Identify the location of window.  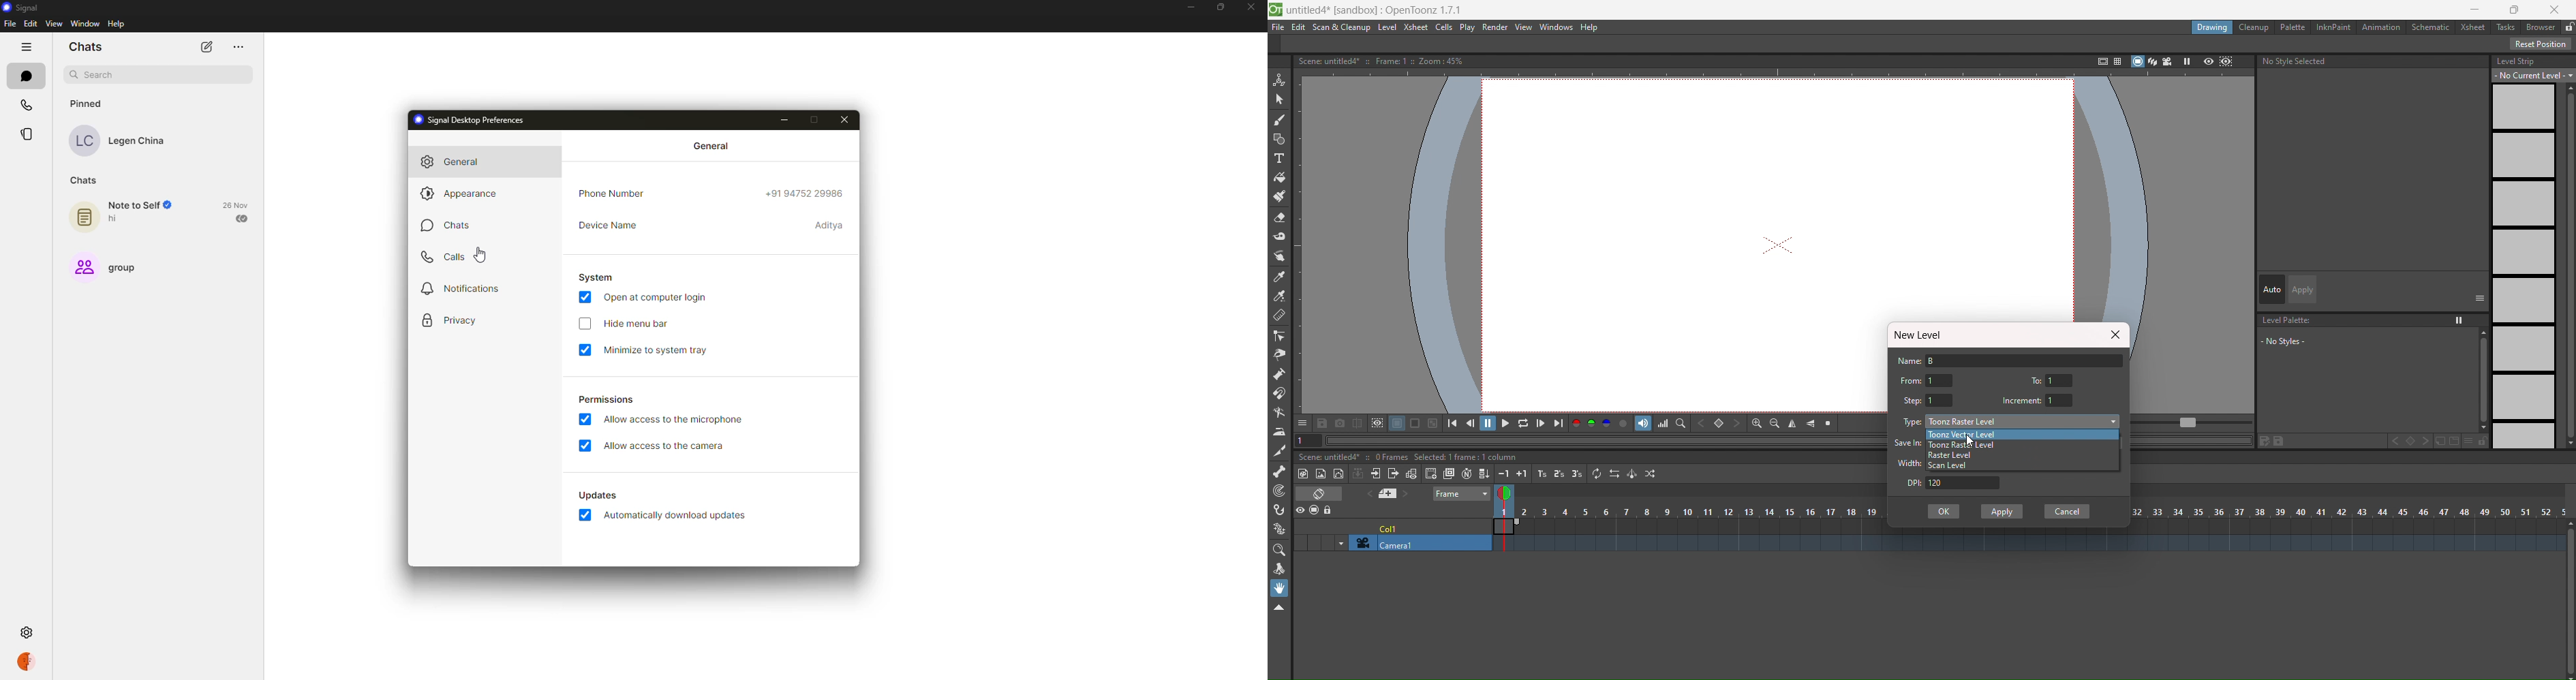
(85, 22).